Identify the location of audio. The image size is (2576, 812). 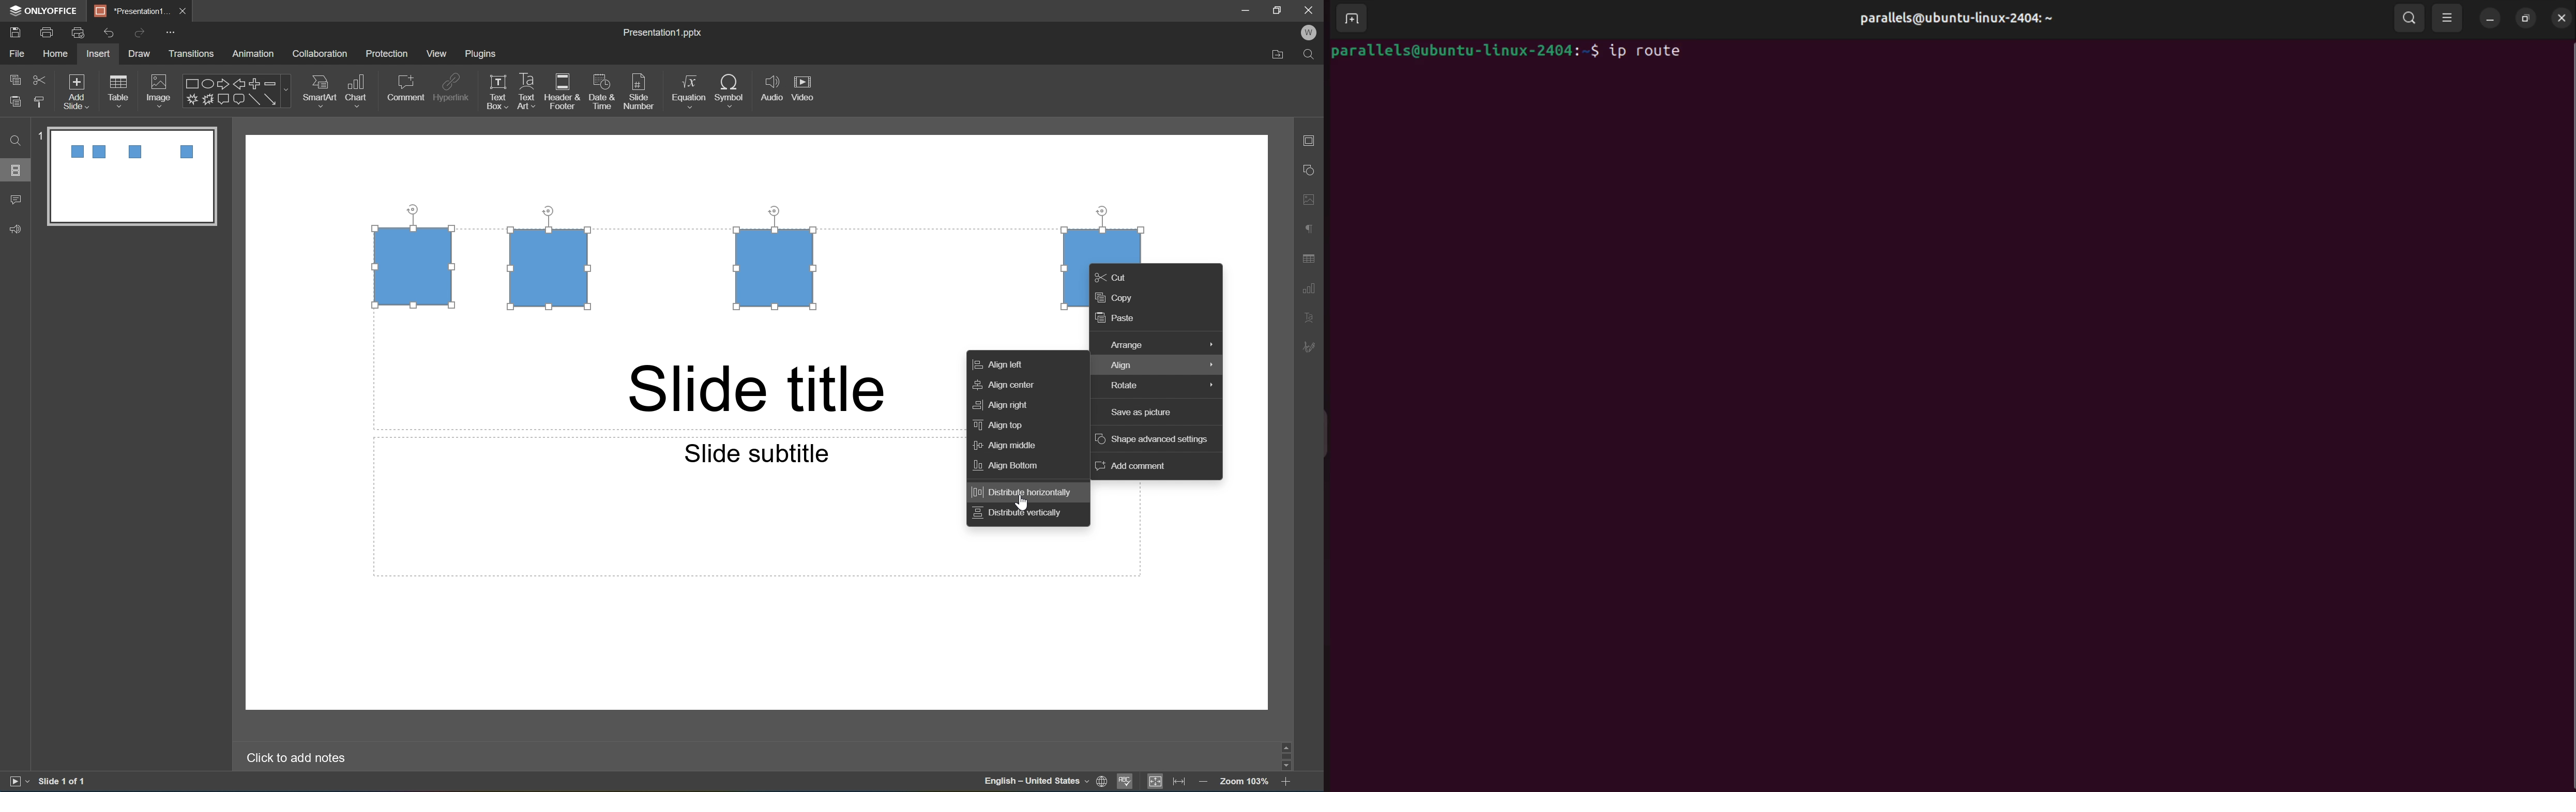
(769, 90).